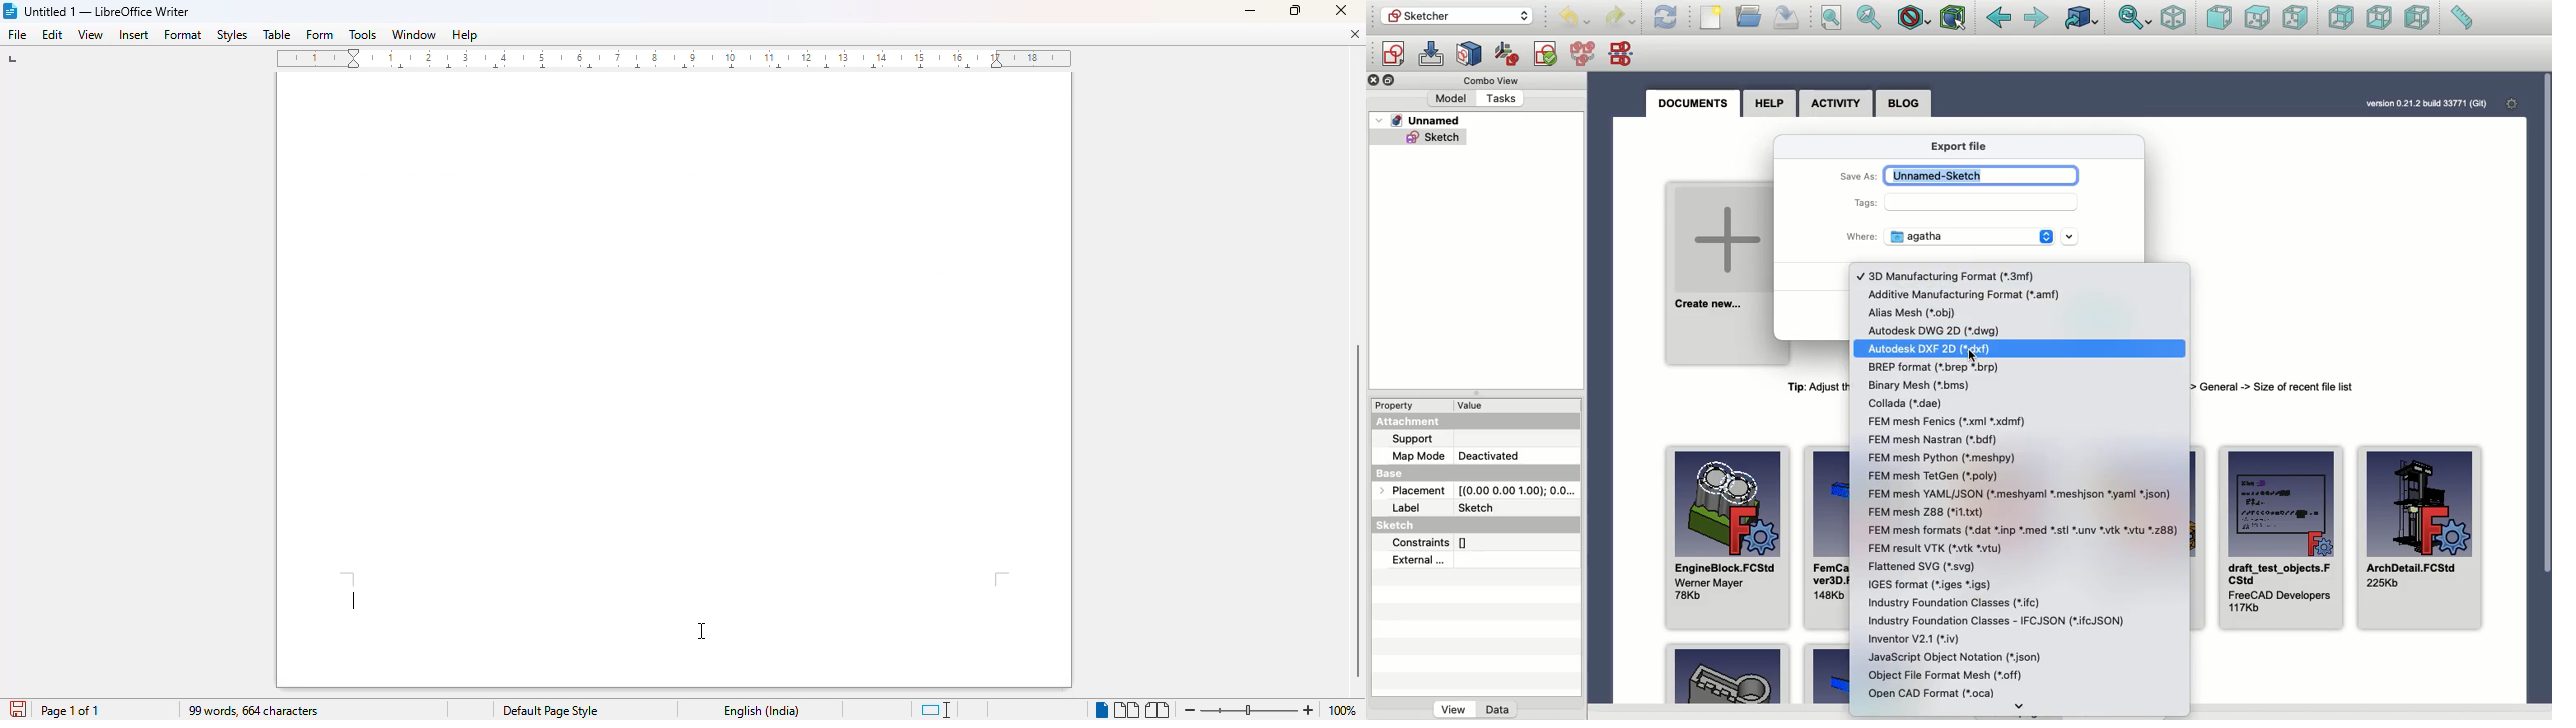  I want to click on Fit all, so click(1836, 17).